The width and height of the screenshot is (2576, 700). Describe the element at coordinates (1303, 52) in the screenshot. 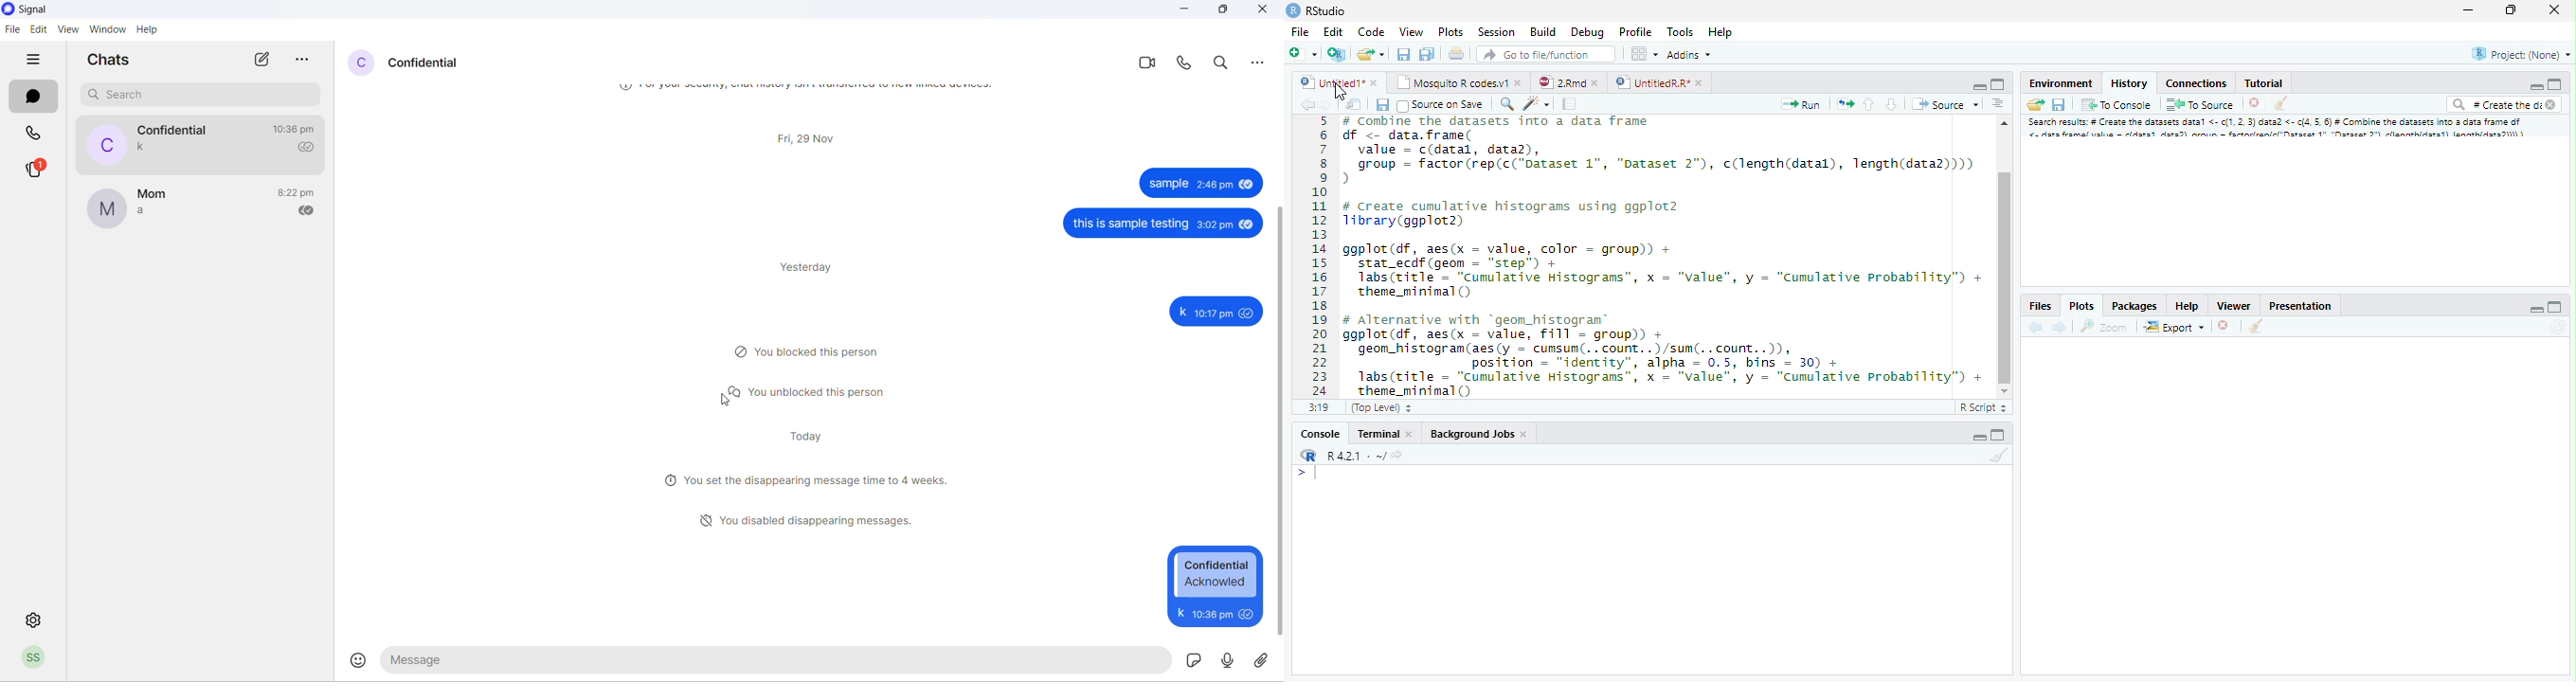

I see `New file` at that location.